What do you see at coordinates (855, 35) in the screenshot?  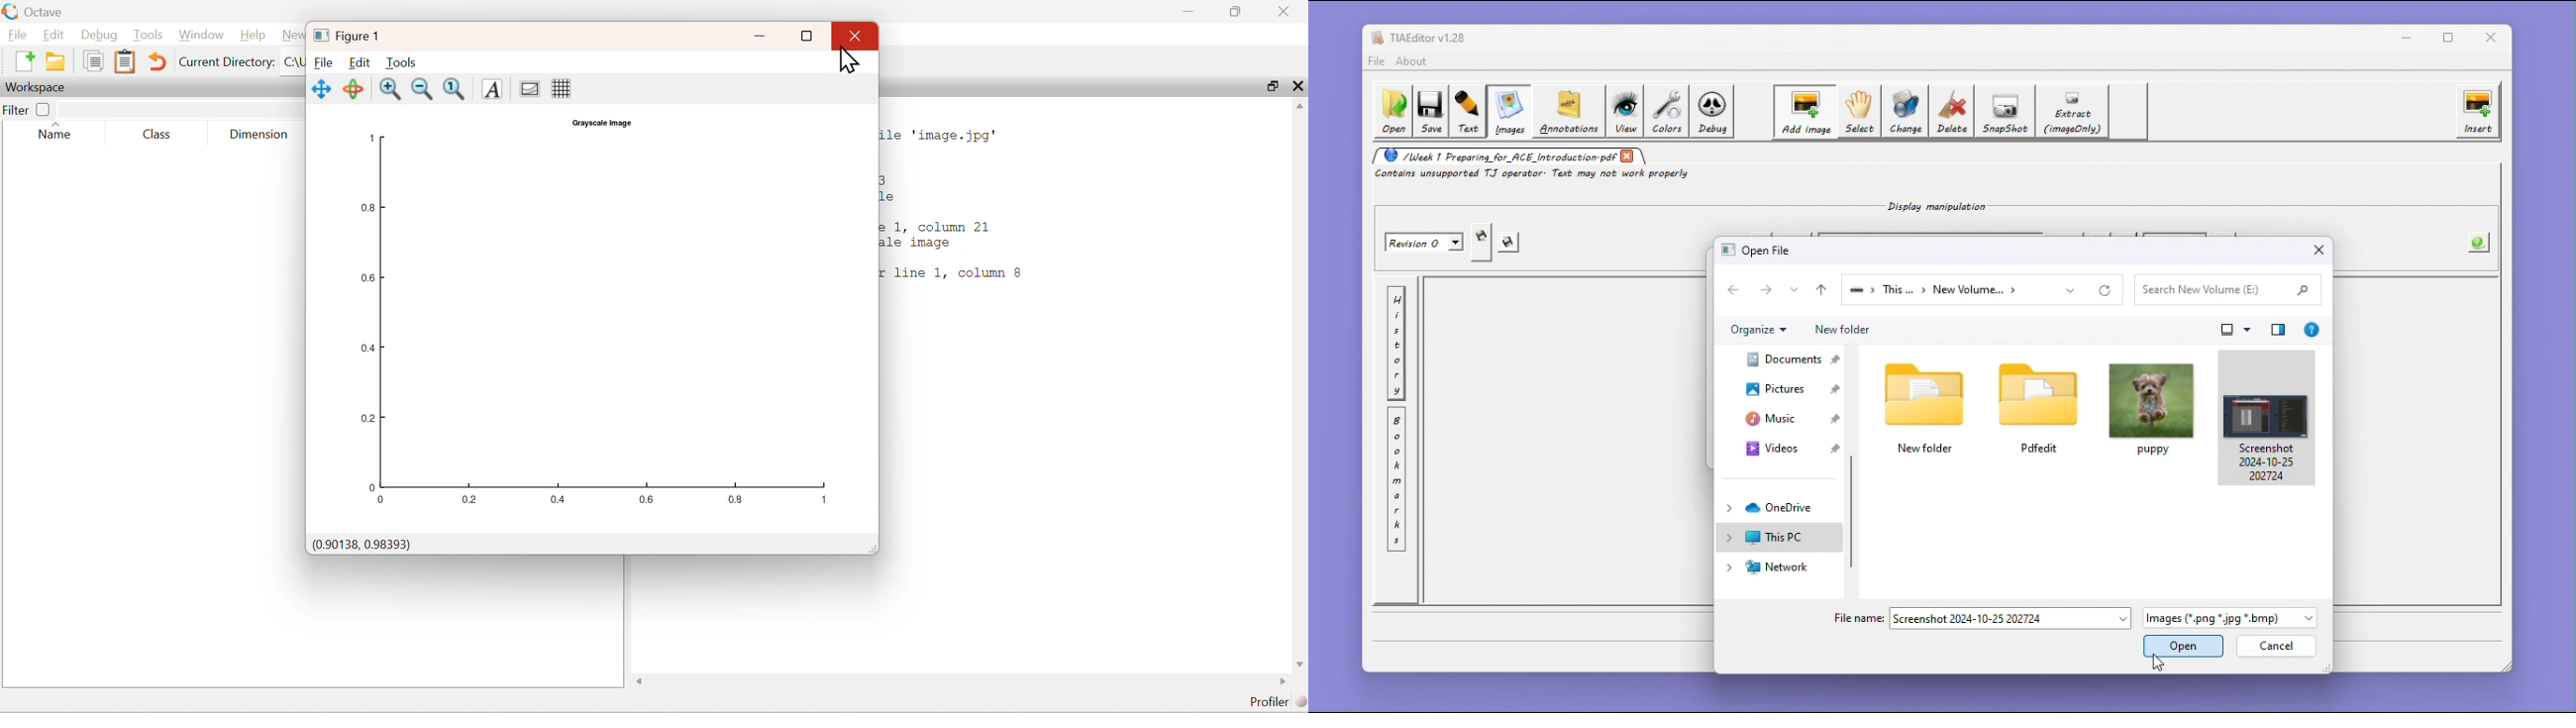 I see `Close` at bounding box center [855, 35].